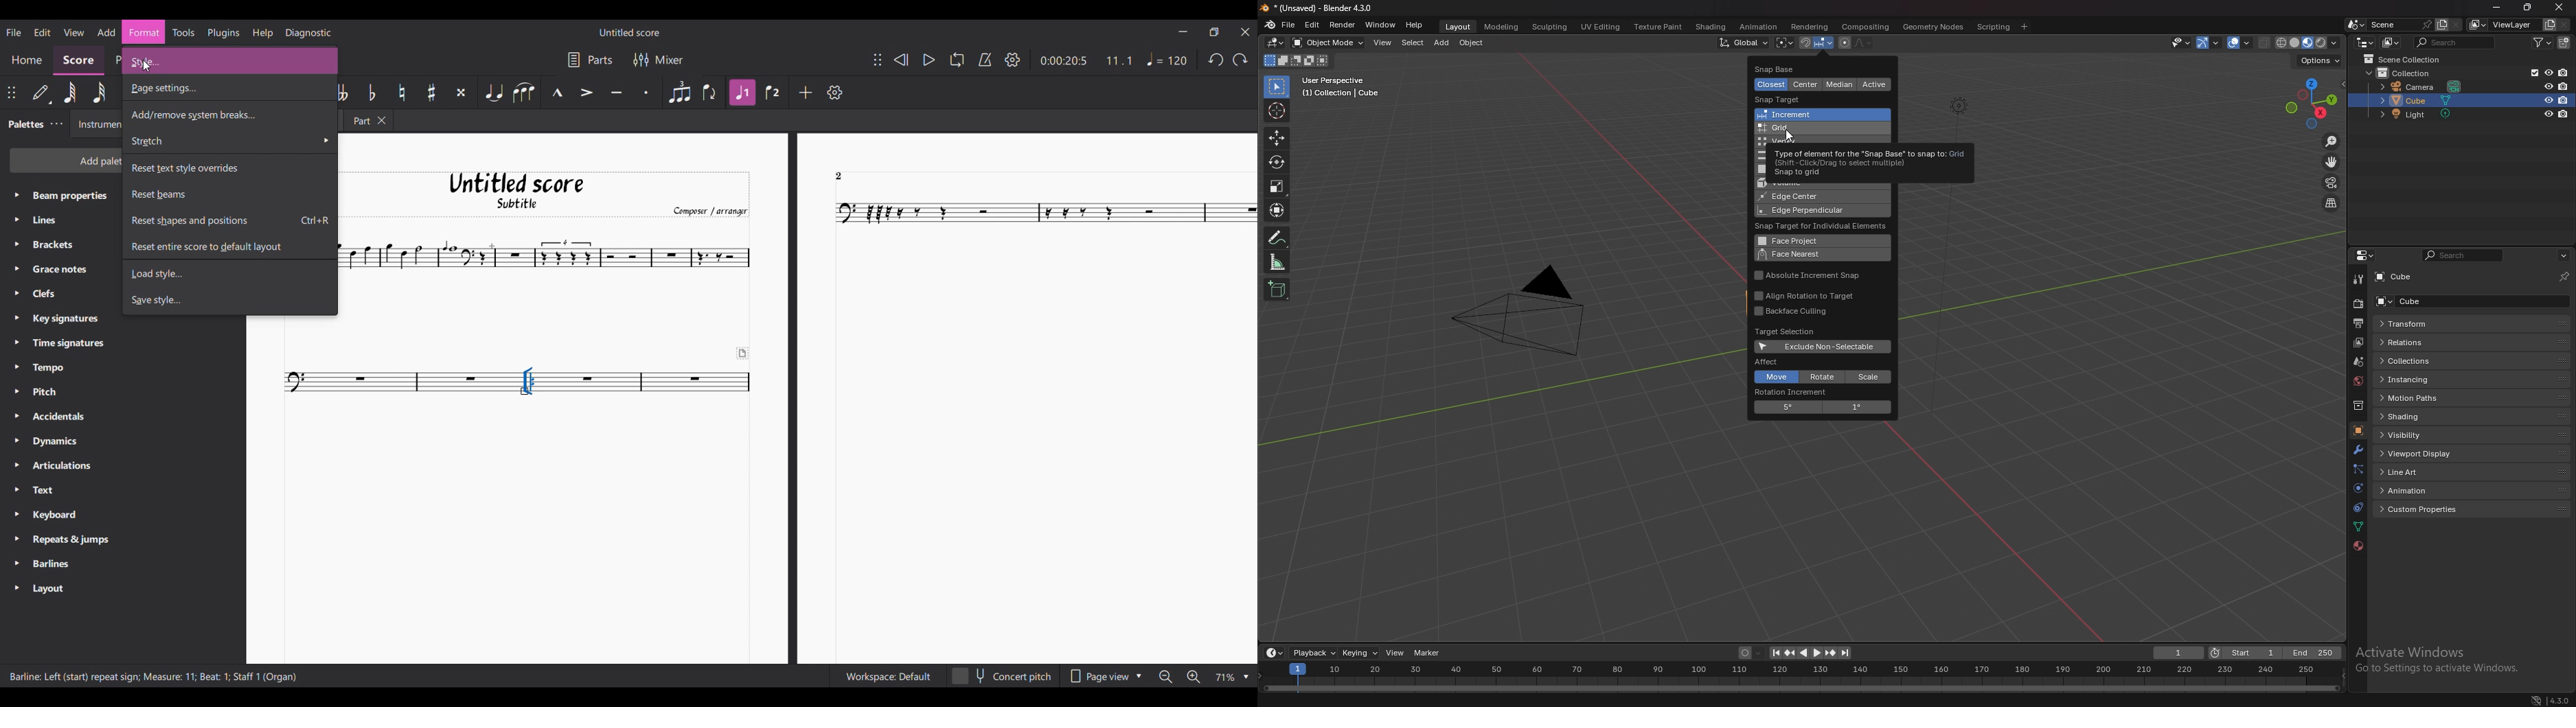 The height and width of the screenshot is (728, 2576). I want to click on Current duration and ratio, so click(1087, 61).